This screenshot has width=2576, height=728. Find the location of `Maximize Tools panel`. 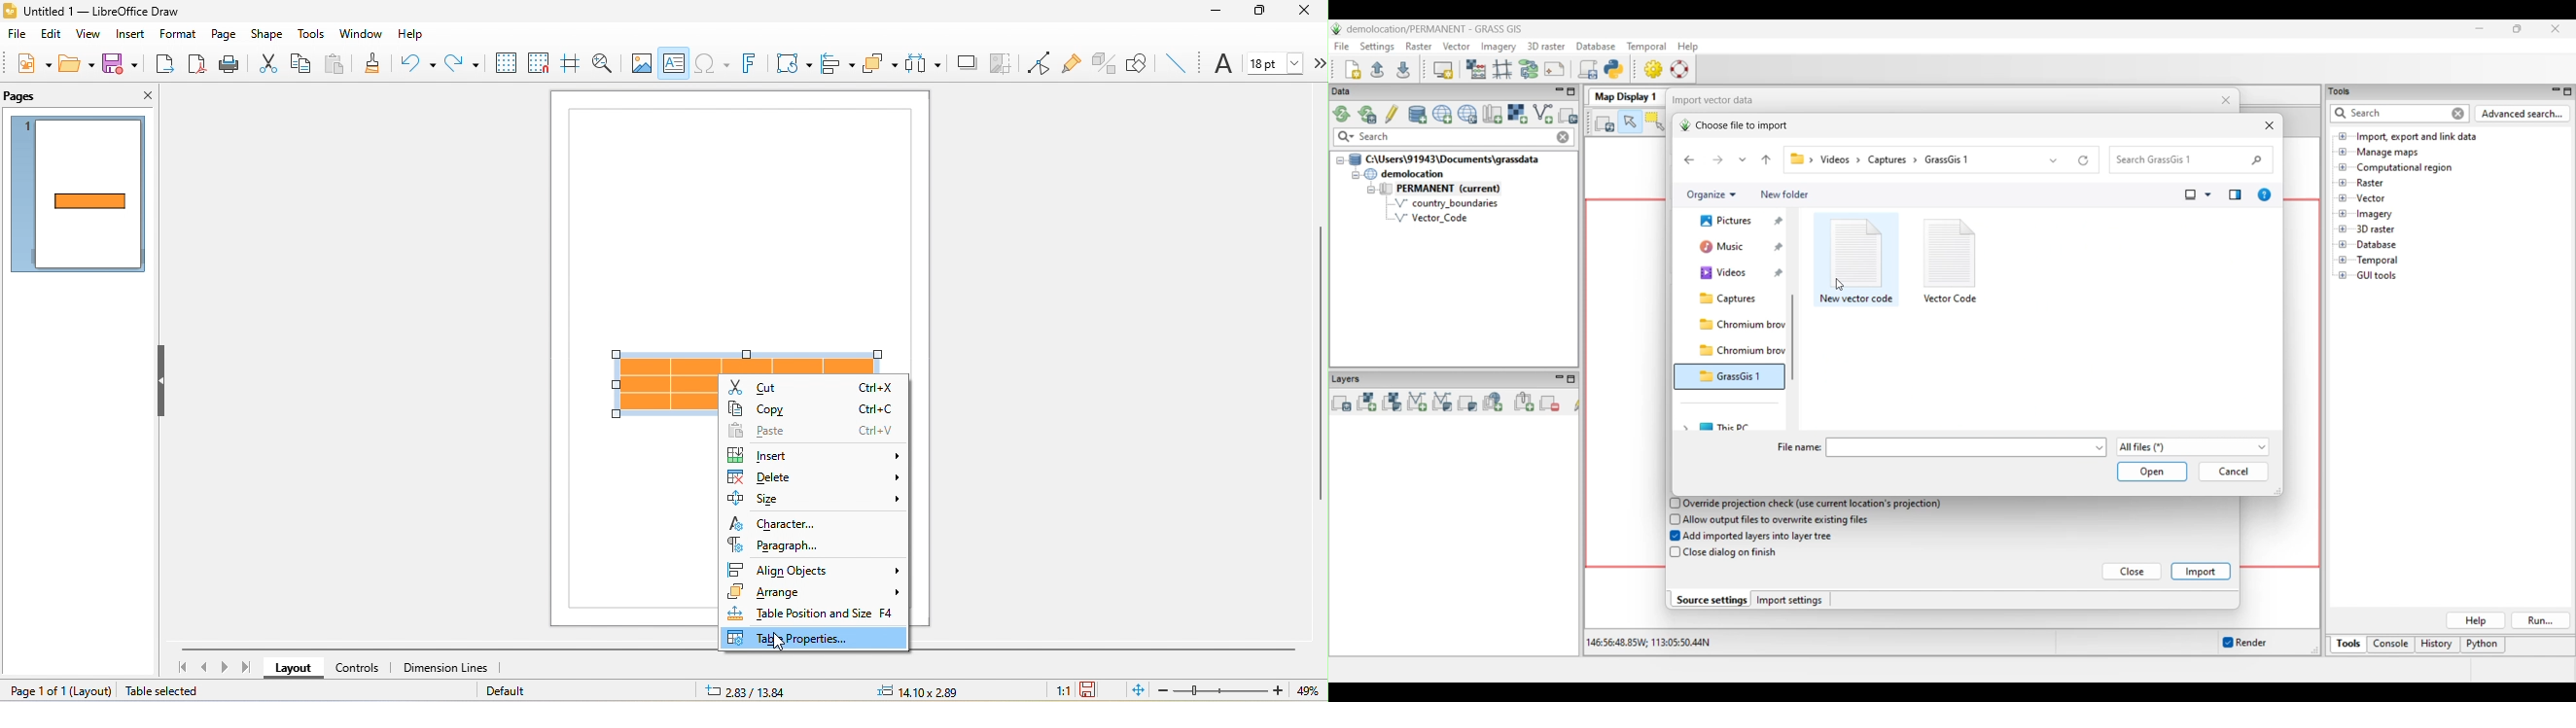

Maximize Tools panel is located at coordinates (2568, 92).